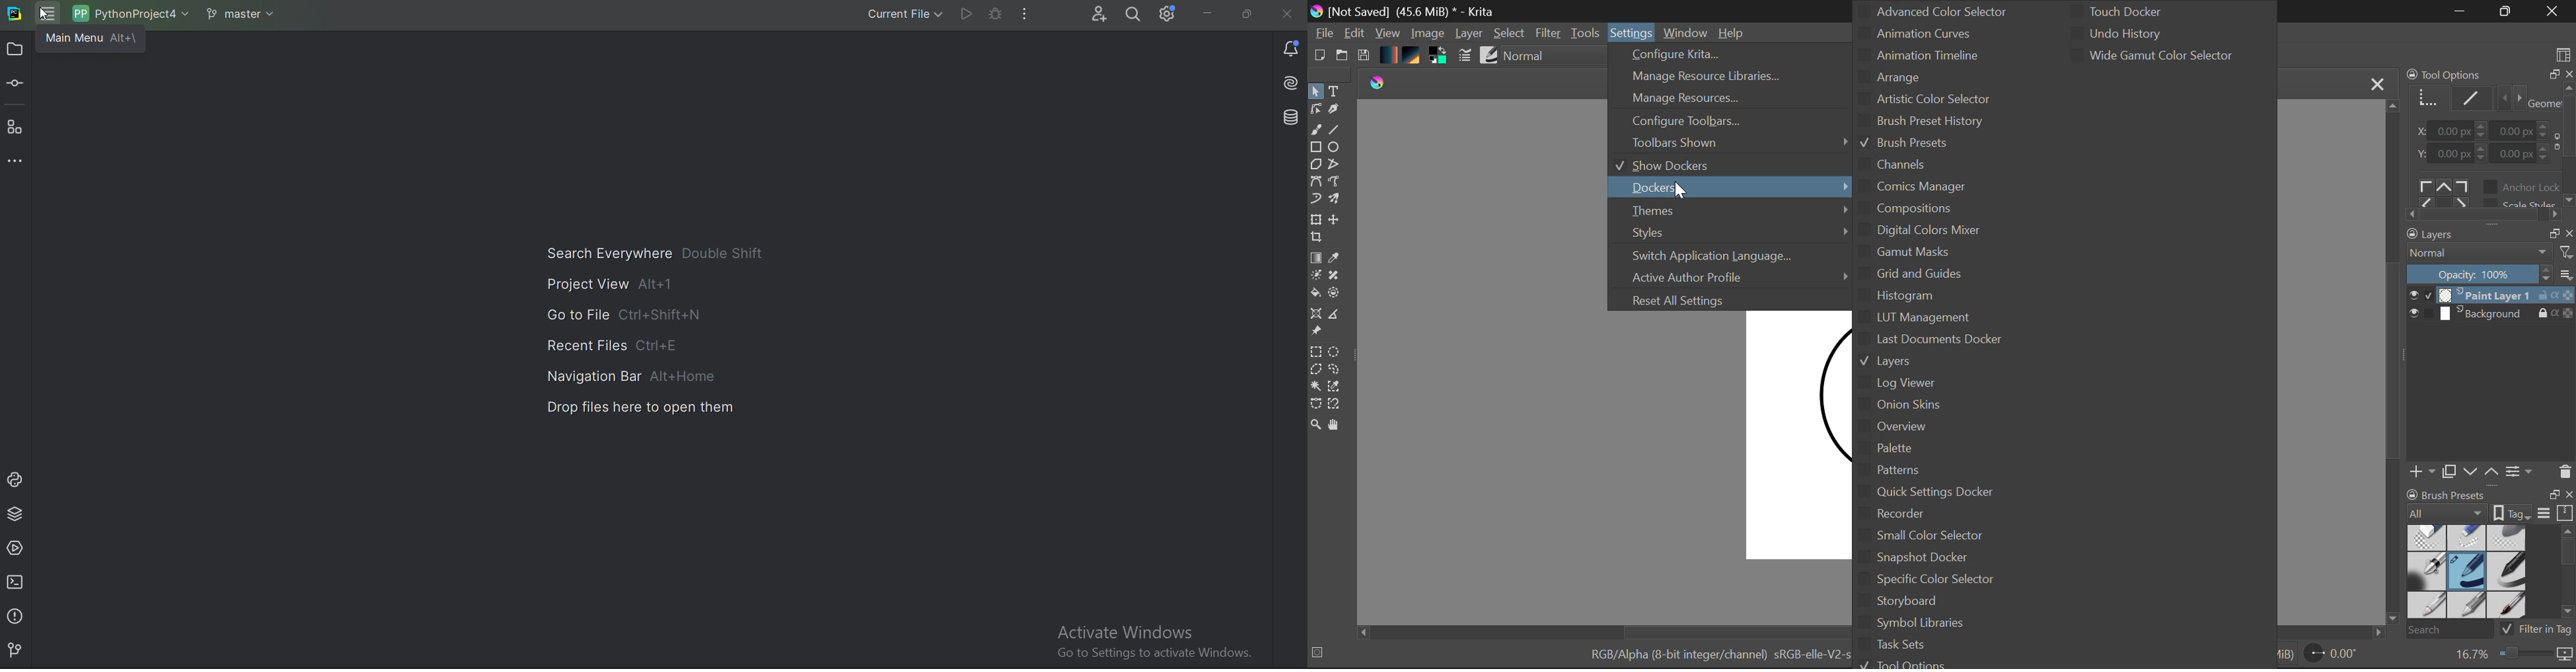 The image size is (2576, 672). Describe the element at coordinates (1317, 352) in the screenshot. I see `Rectangular Selection` at that location.